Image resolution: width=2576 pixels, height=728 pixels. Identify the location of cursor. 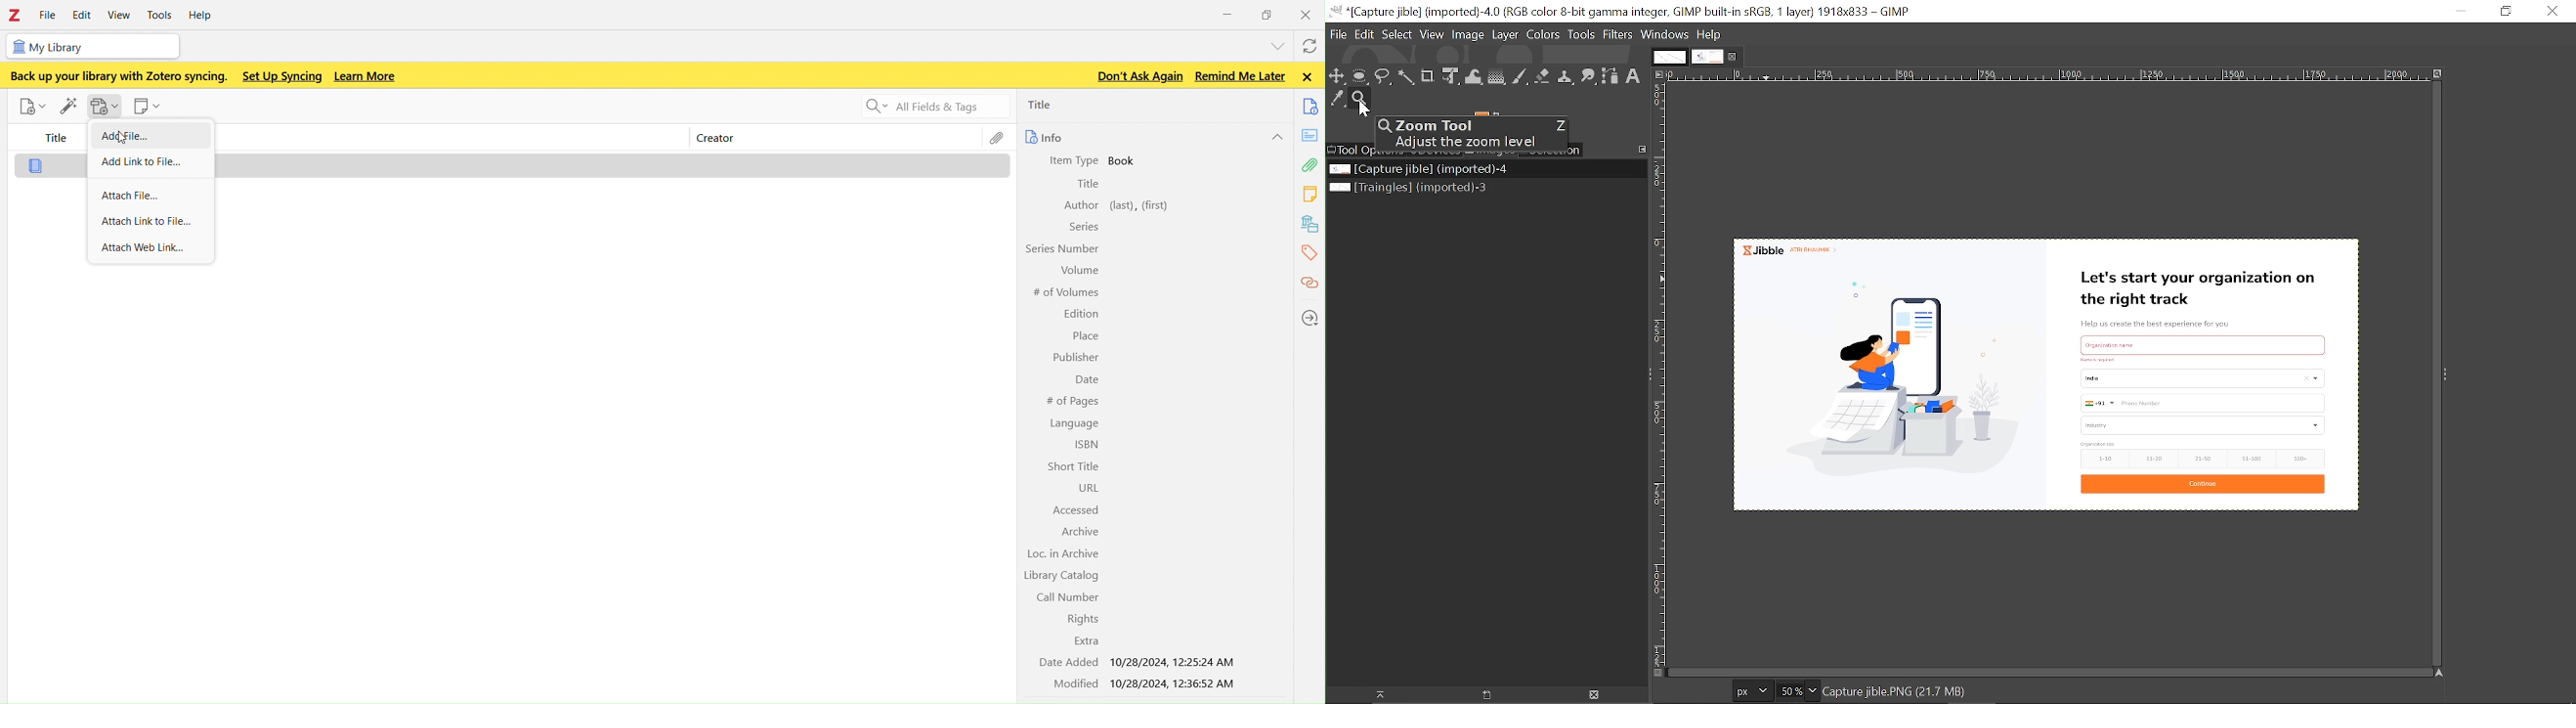
(120, 138).